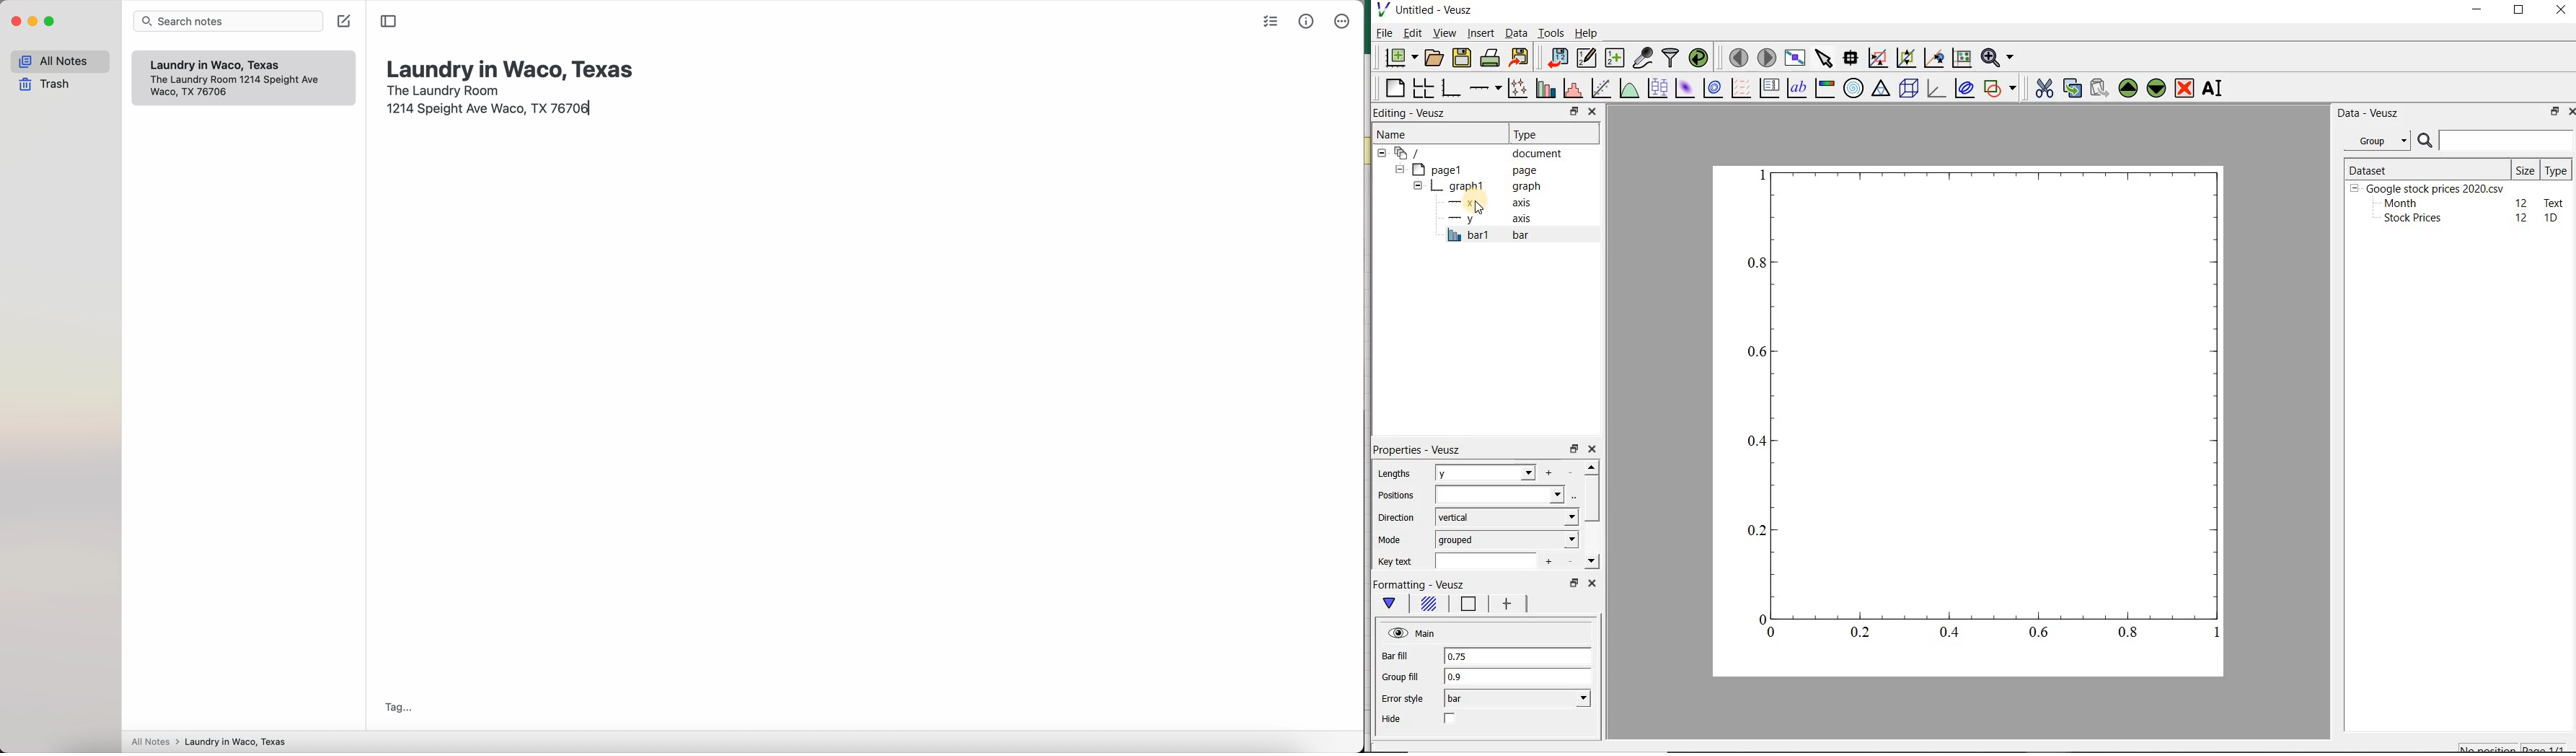 Image resolution: width=2576 pixels, height=756 pixels. Describe the element at coordinates (2399, 203) in the screenshot. I see `Month` at that location.